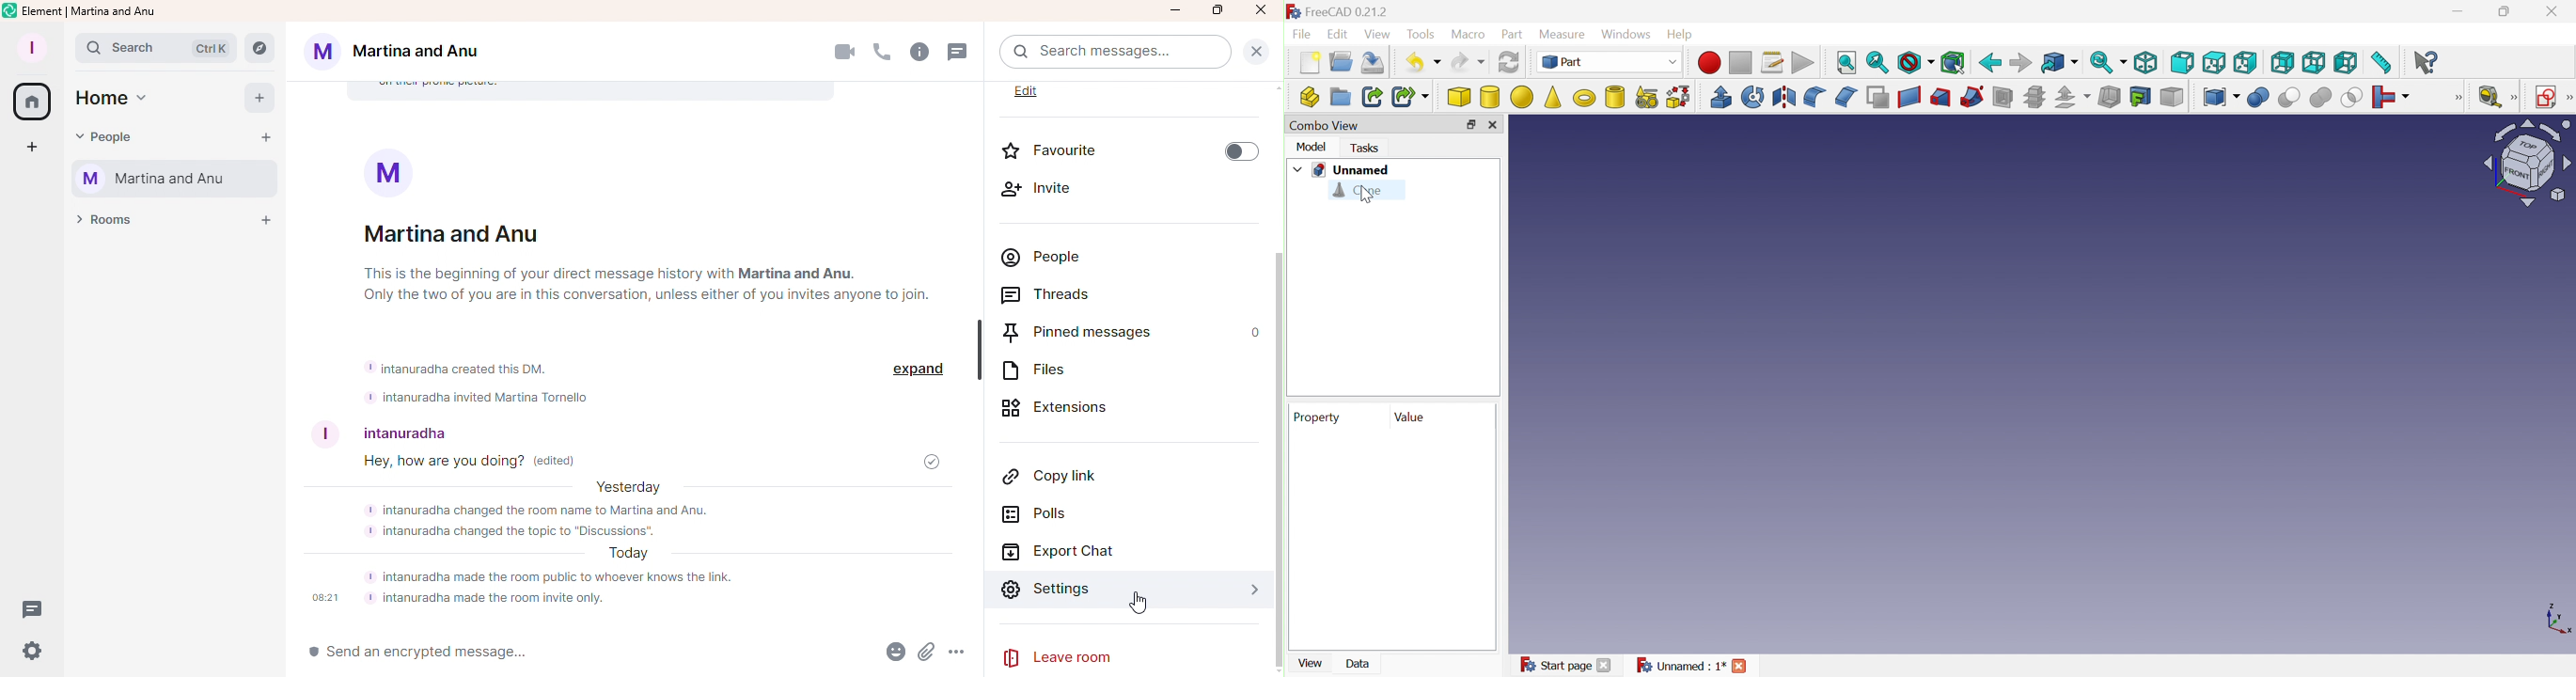  Describe the element at coordinates (1060, 293) in the screenshot. I see `Threads` at that location.